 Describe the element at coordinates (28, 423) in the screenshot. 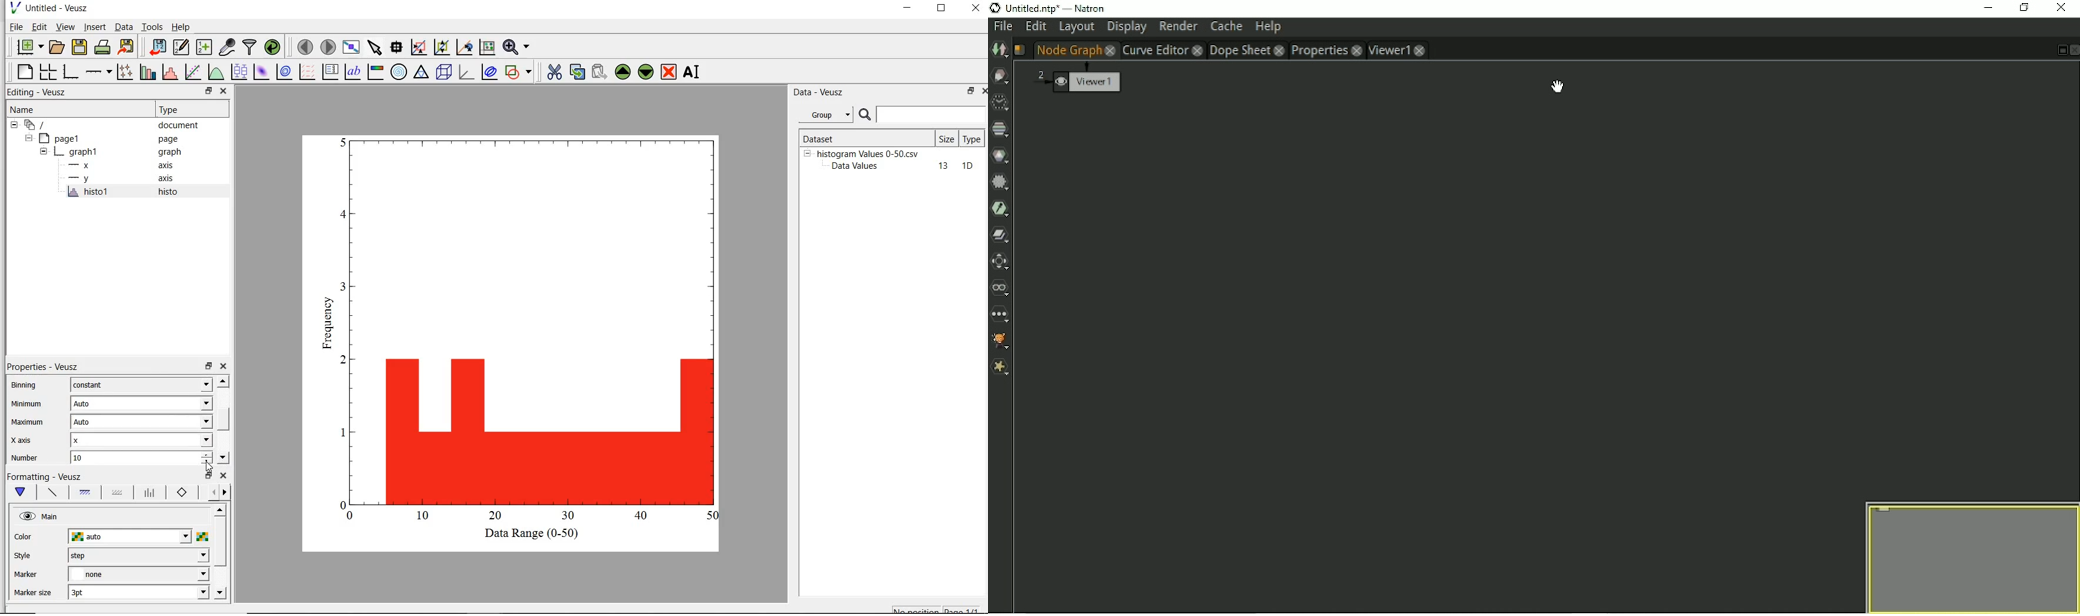

I see `Maximum` at that location.